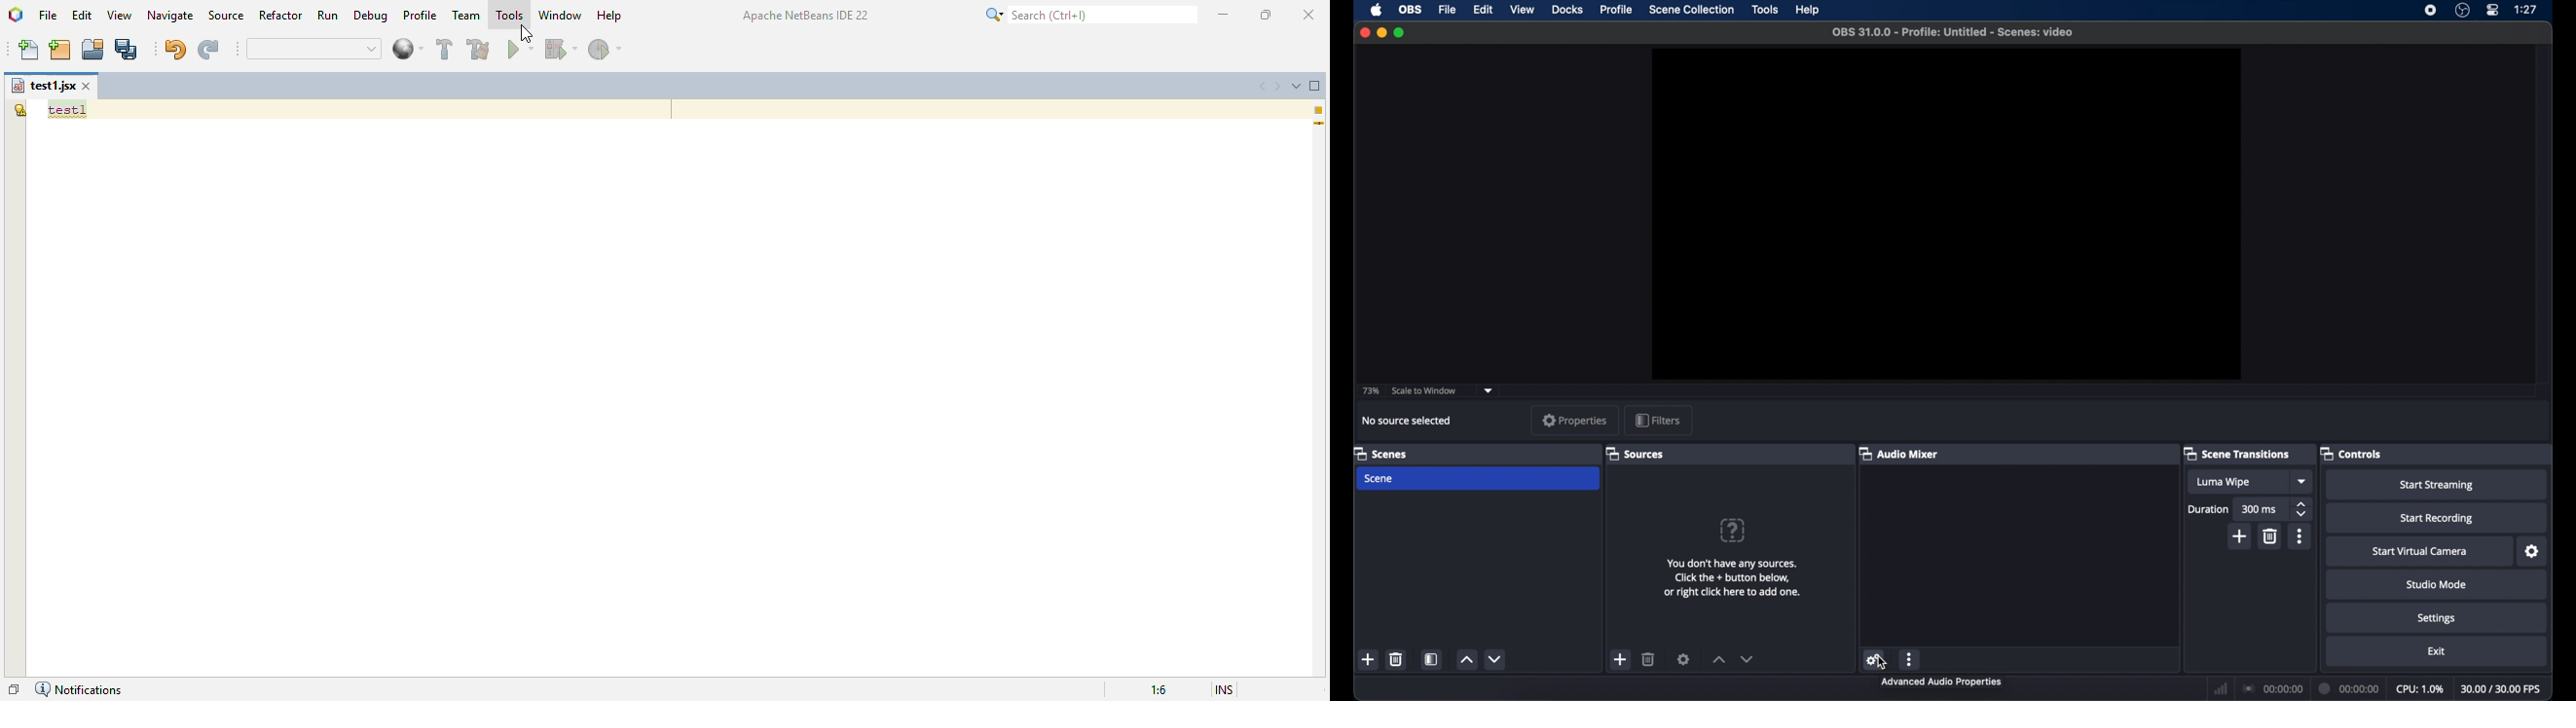  Describe the element at coordinates (1636, 454) in the screenshot. I see `sources` at that location.